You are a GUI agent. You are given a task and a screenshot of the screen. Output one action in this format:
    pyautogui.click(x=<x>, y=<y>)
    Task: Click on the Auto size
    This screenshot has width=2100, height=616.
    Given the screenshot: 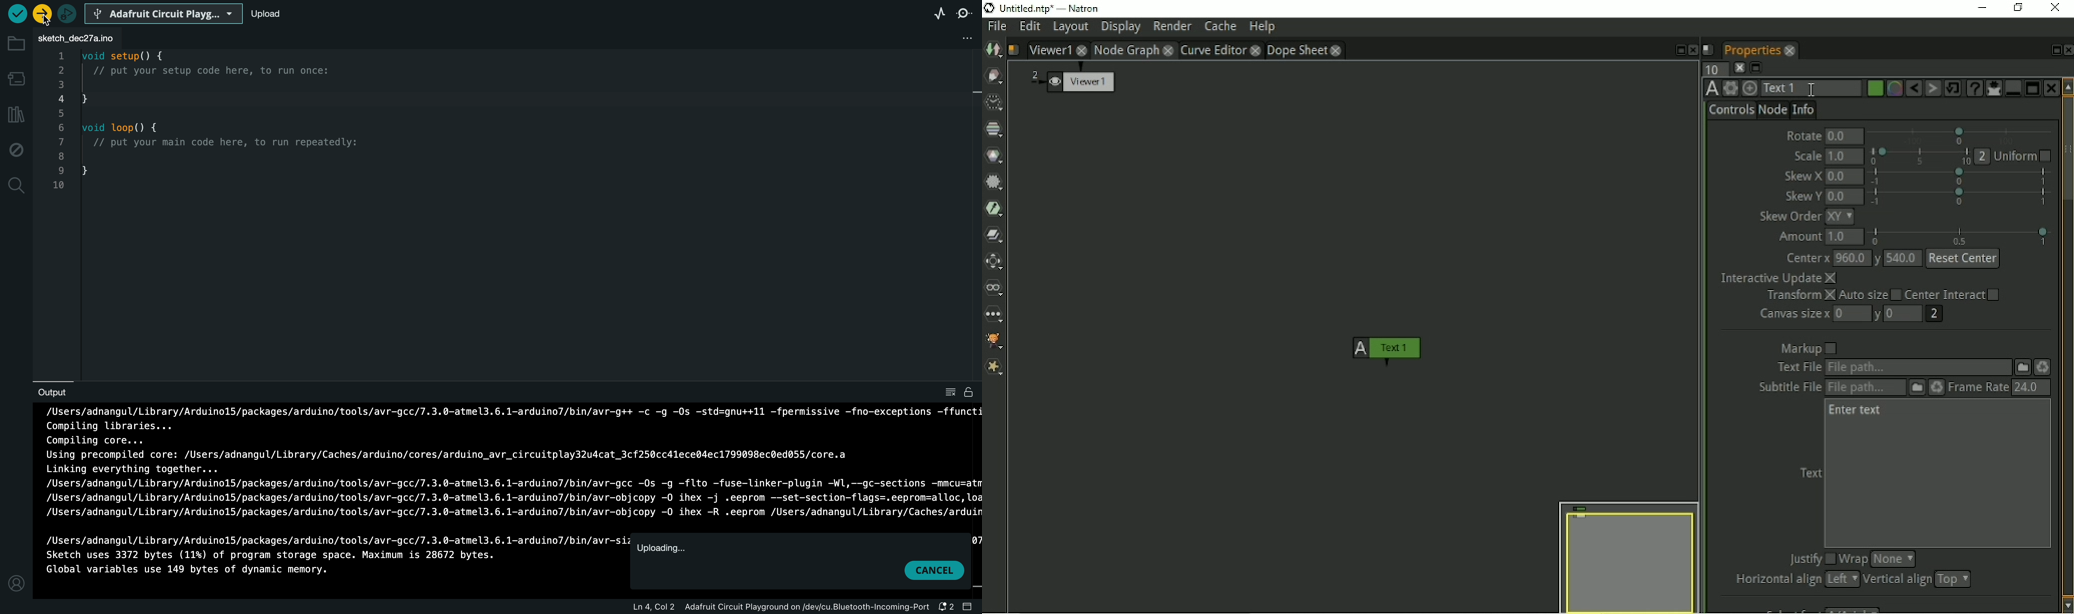 What is the action you would take?
    pyautogui.click(x=1870, y=296)
    